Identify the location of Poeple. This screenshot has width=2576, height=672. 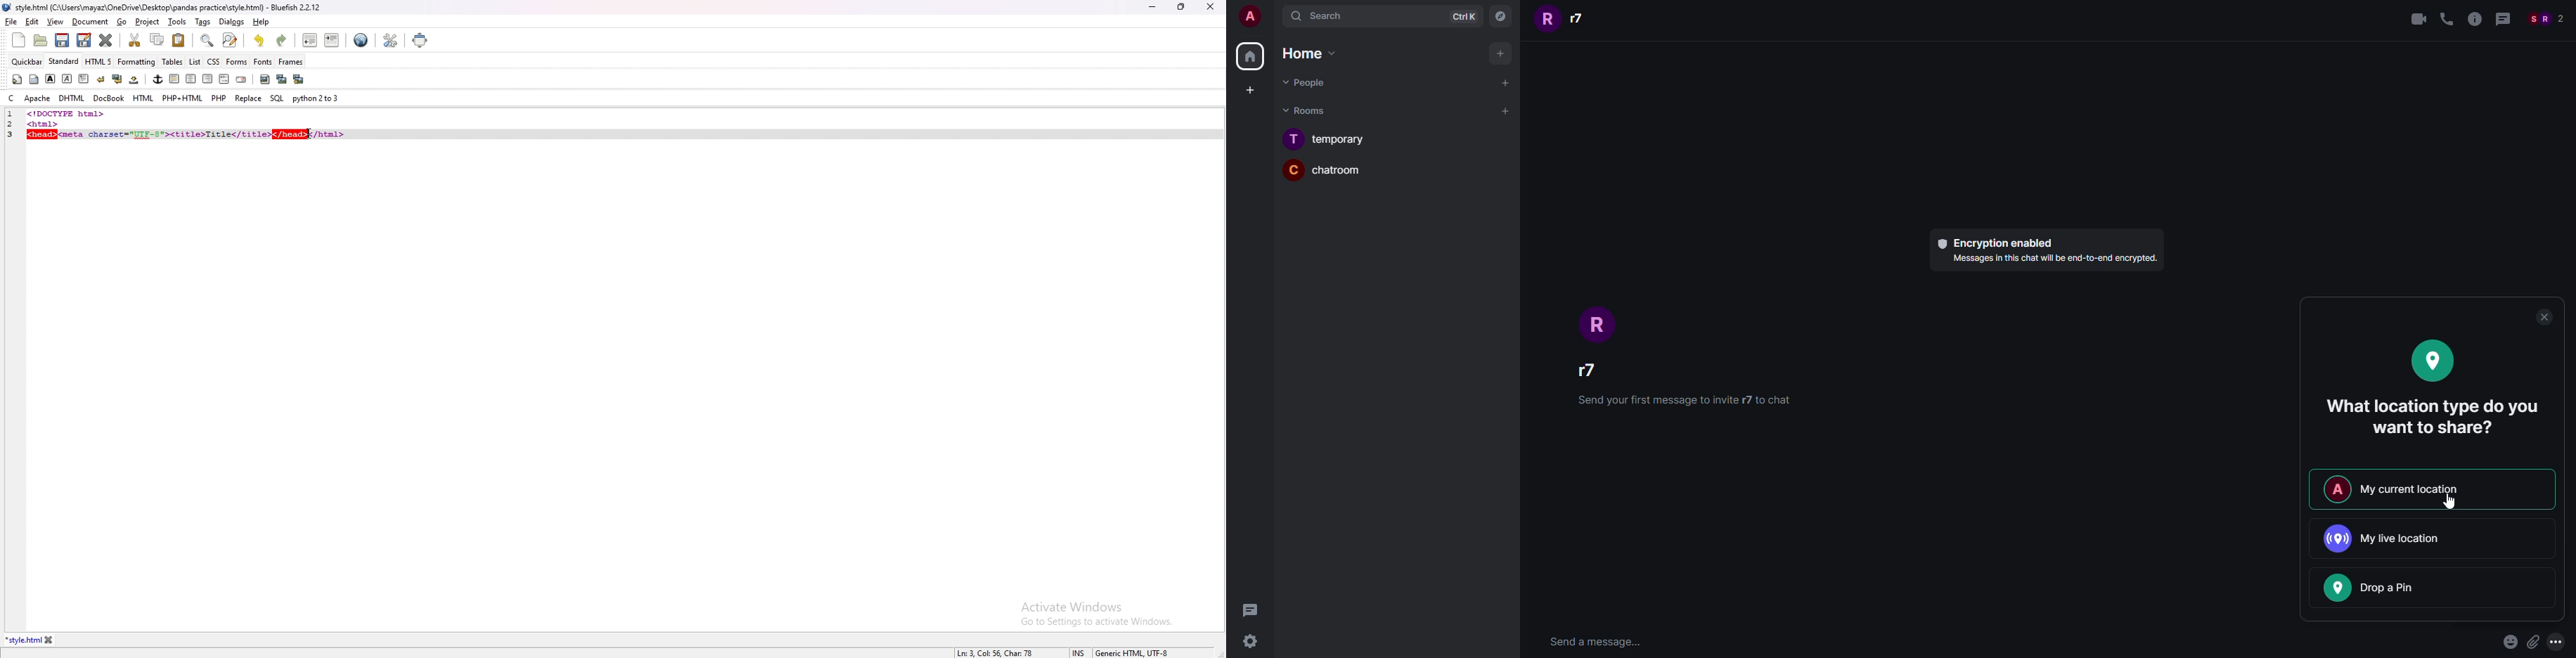
(1303, 82).